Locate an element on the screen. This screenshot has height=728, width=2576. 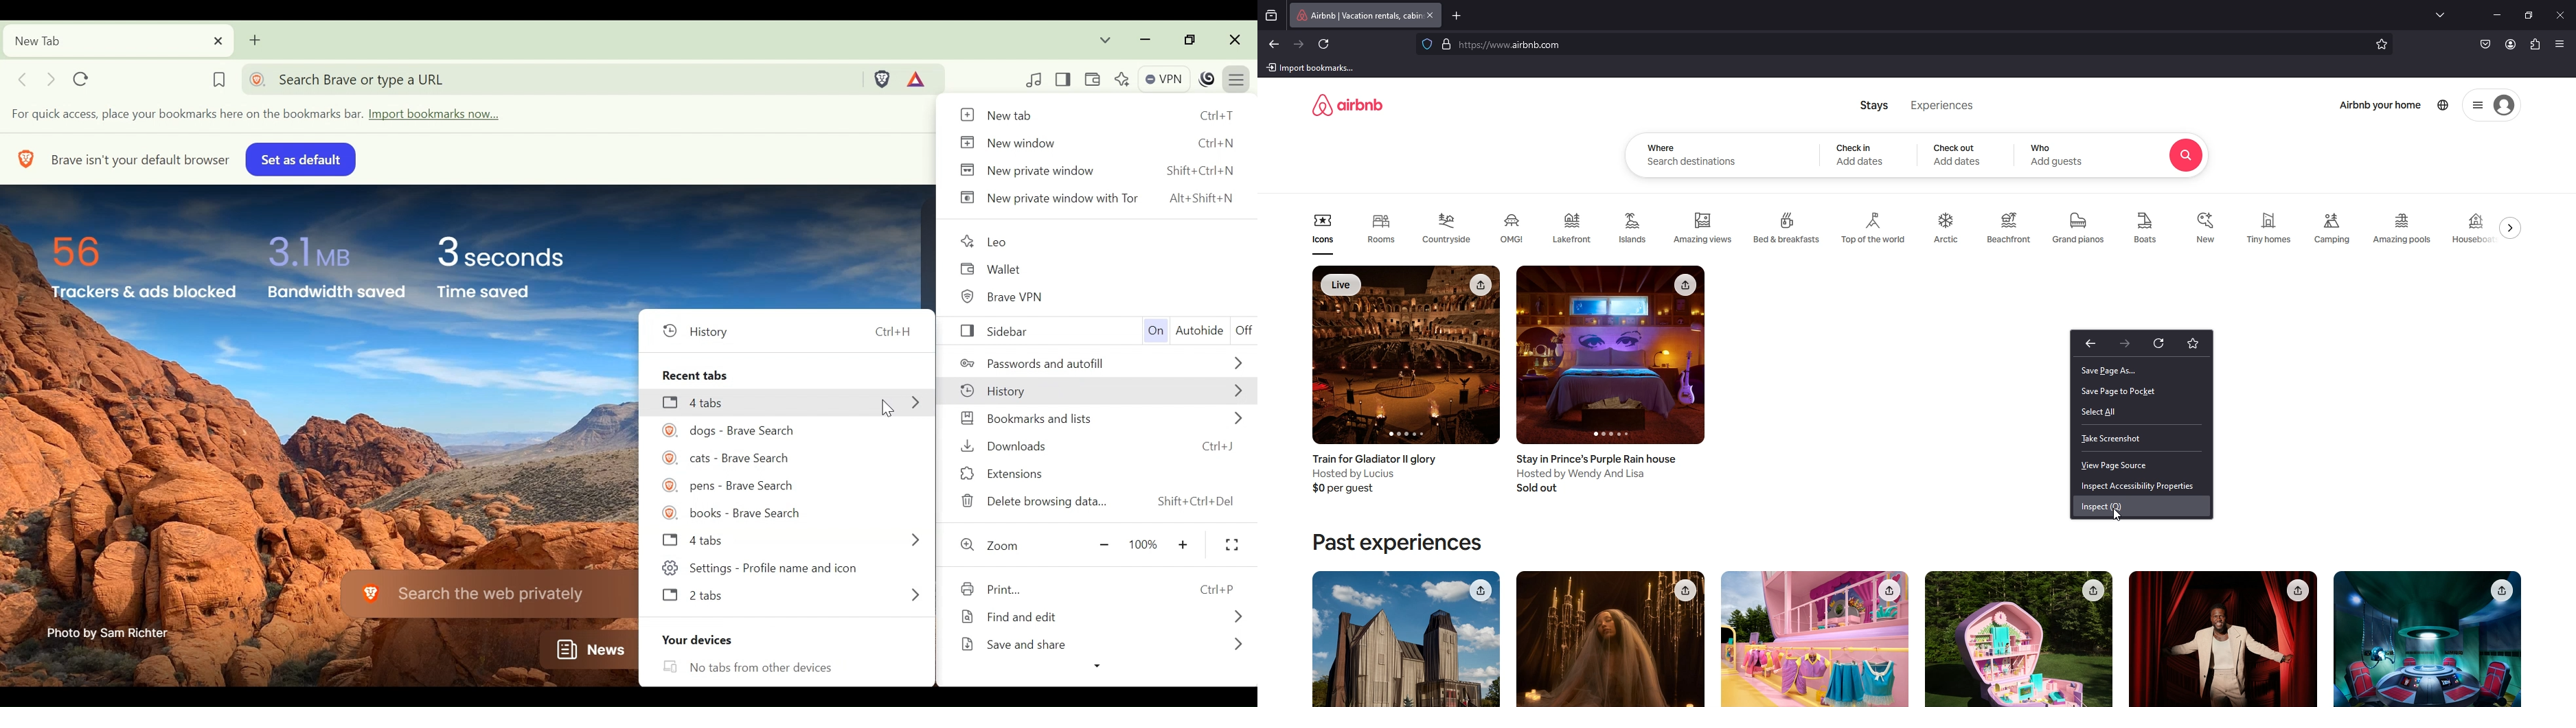
image is located at coordinates (1406, 638).